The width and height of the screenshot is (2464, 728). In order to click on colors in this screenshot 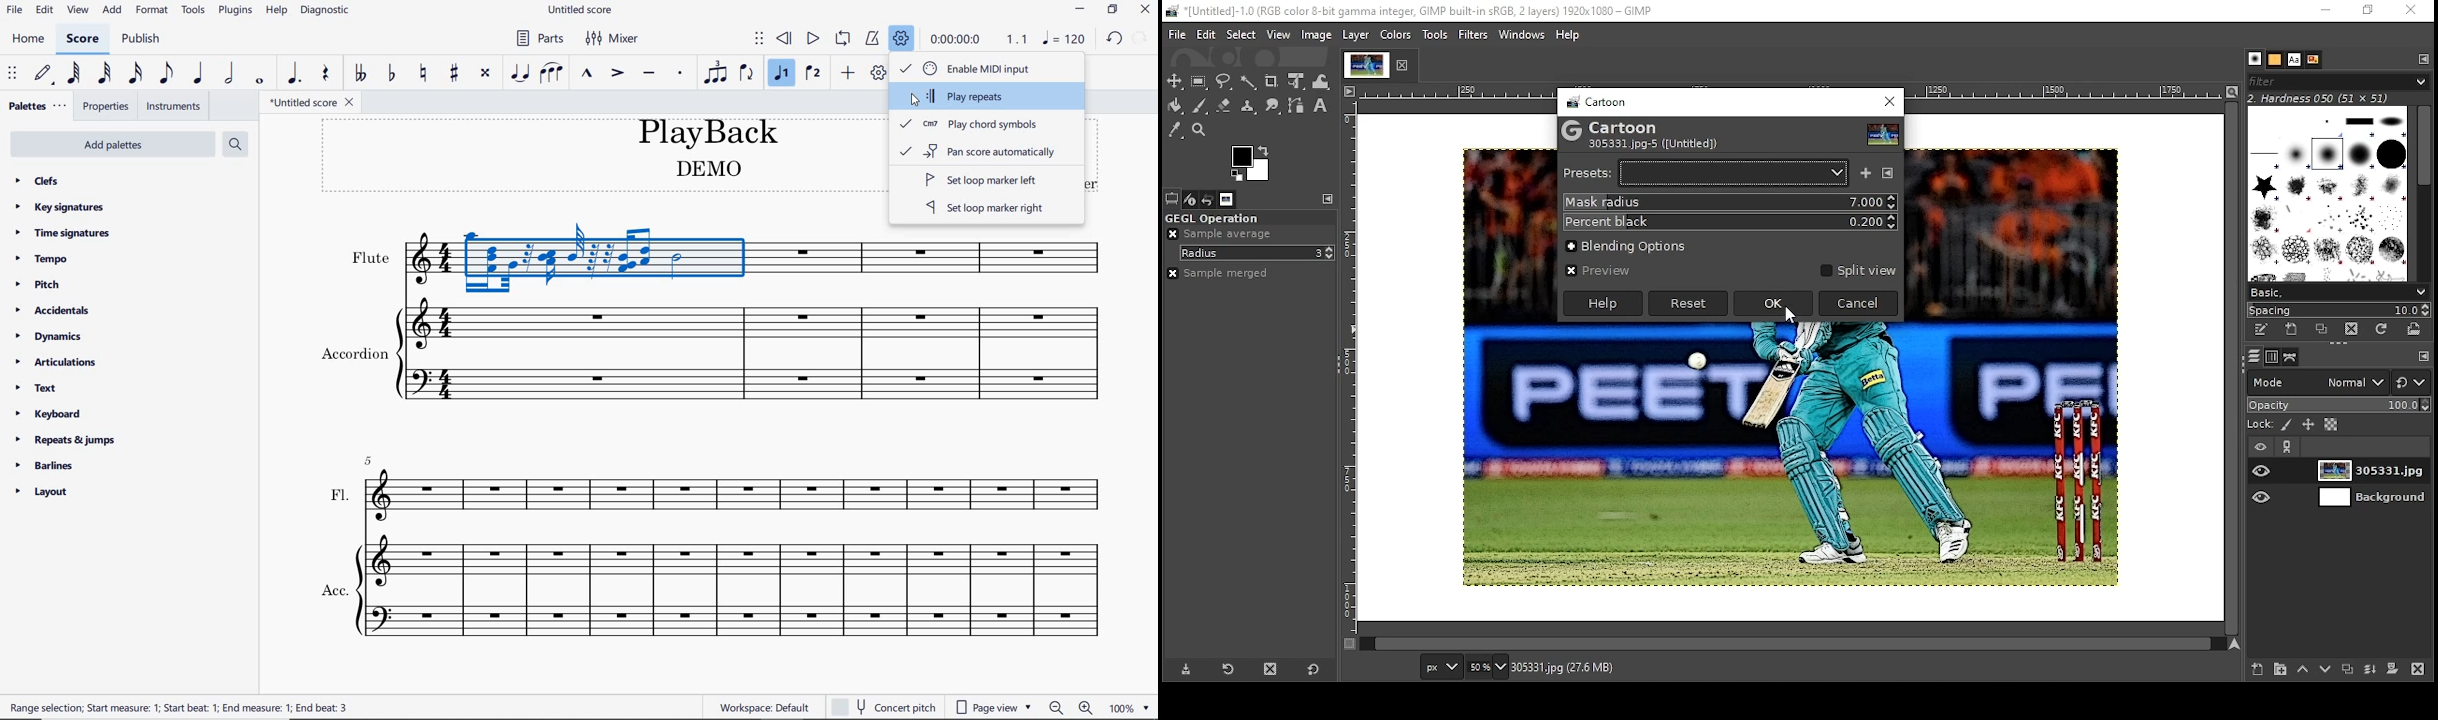, I will do `click(1398, 35)`.